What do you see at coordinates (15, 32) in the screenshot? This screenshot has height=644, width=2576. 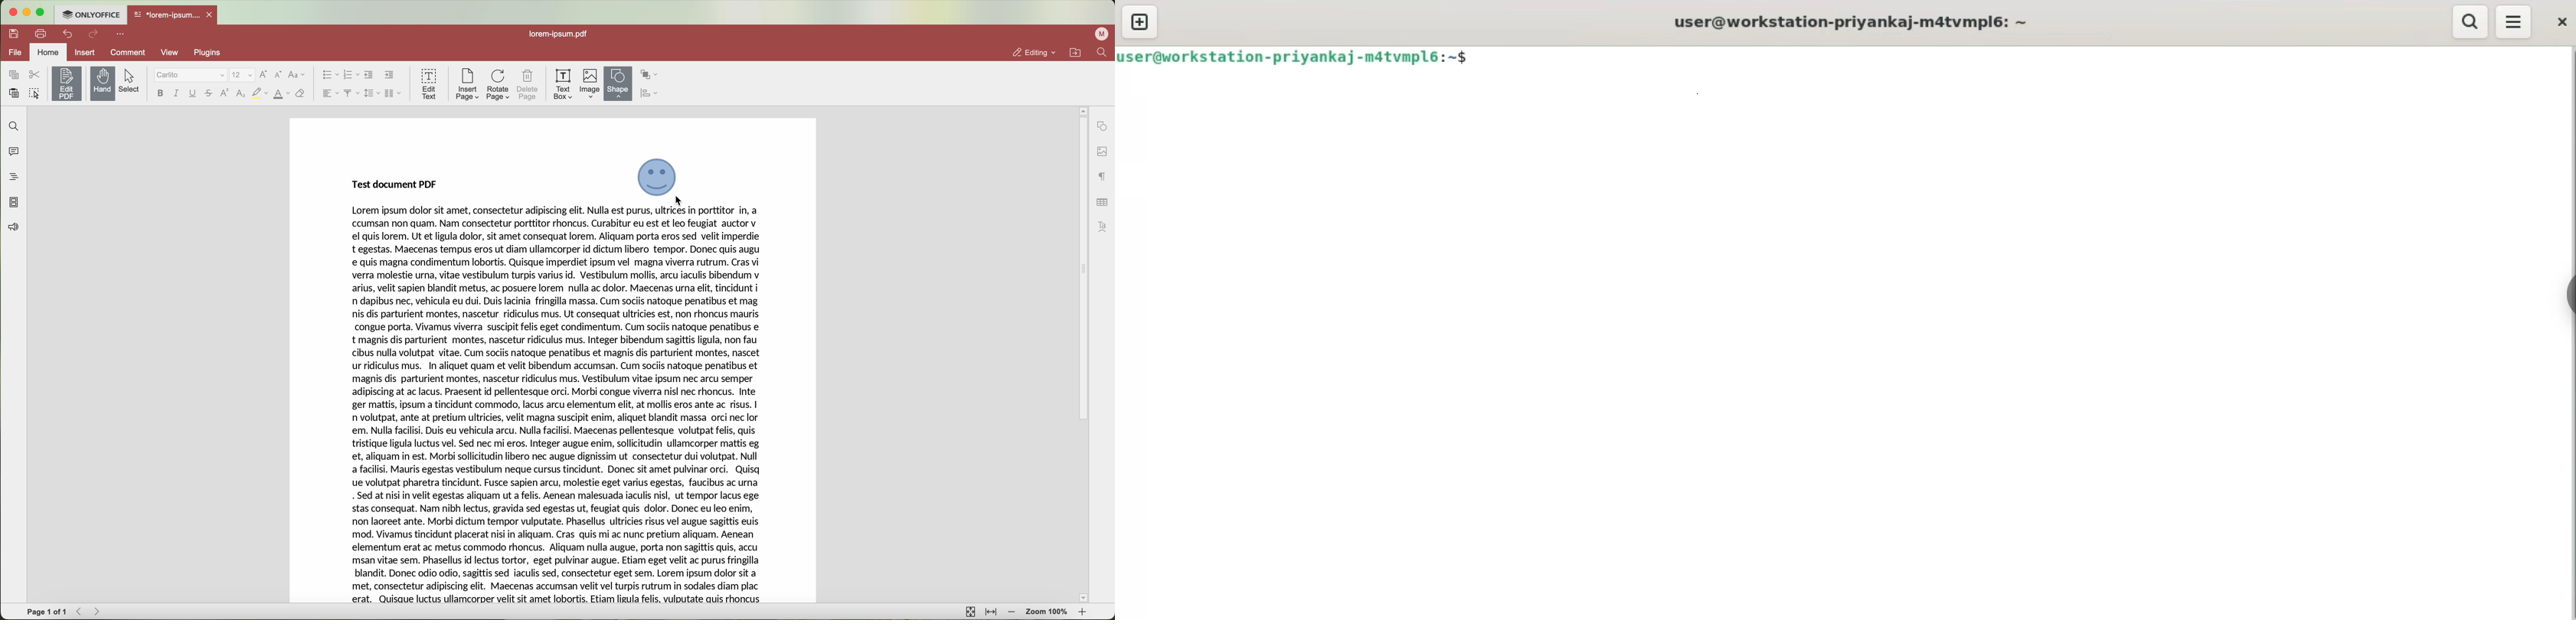 I see `save` at bounding box center [15, 32].